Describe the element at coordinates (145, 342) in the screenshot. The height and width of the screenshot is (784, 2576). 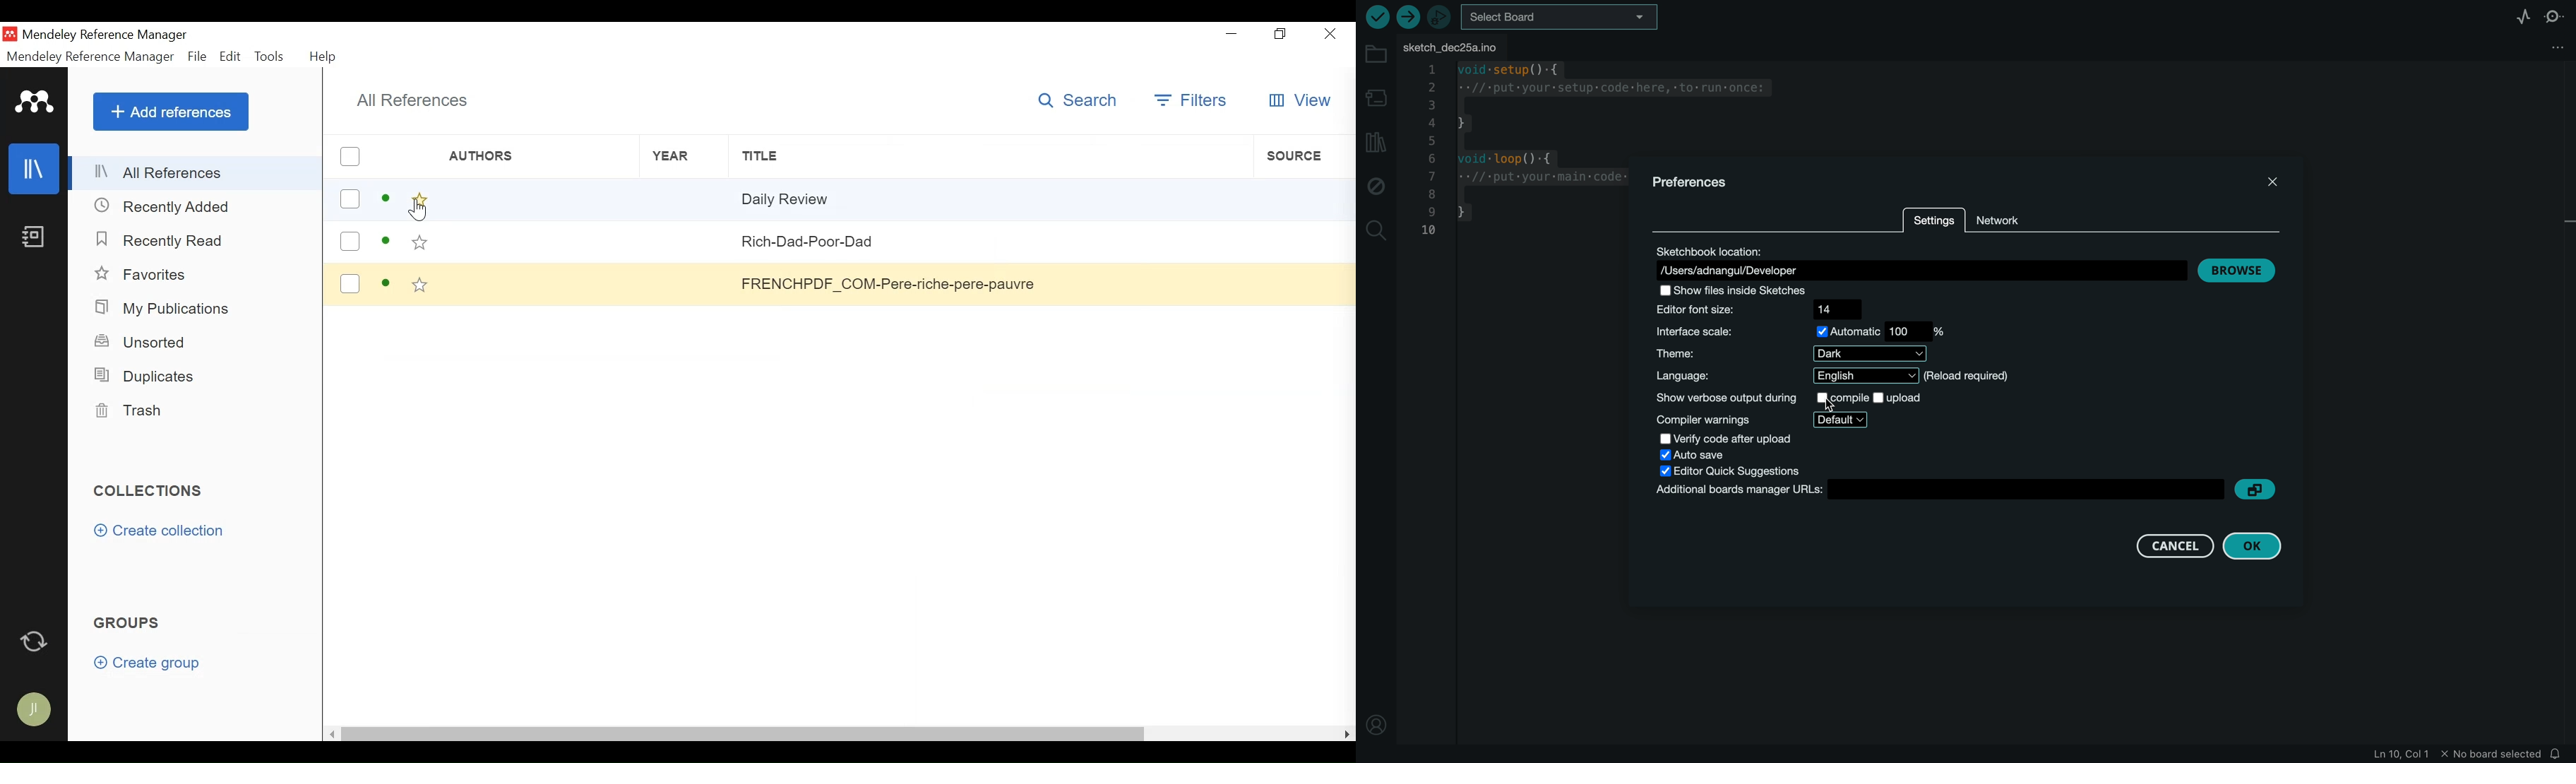
I see `Unsorted` at that location.